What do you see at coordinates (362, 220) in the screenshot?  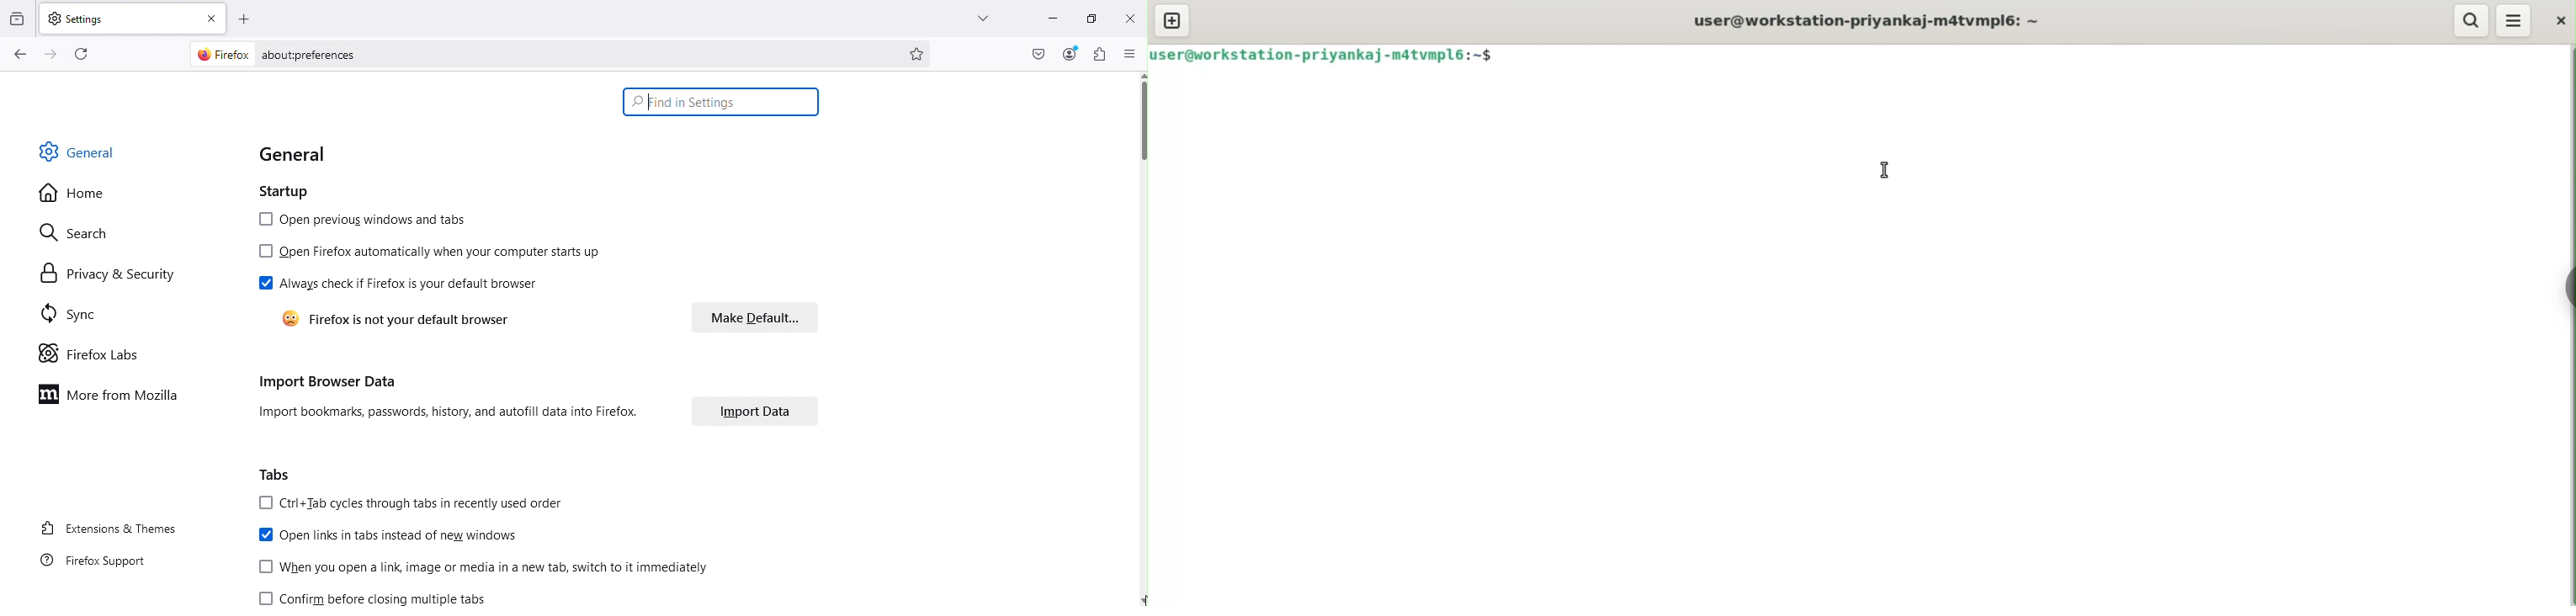 I see `Open previous windows and tabs` at bounding box center [362, 220].